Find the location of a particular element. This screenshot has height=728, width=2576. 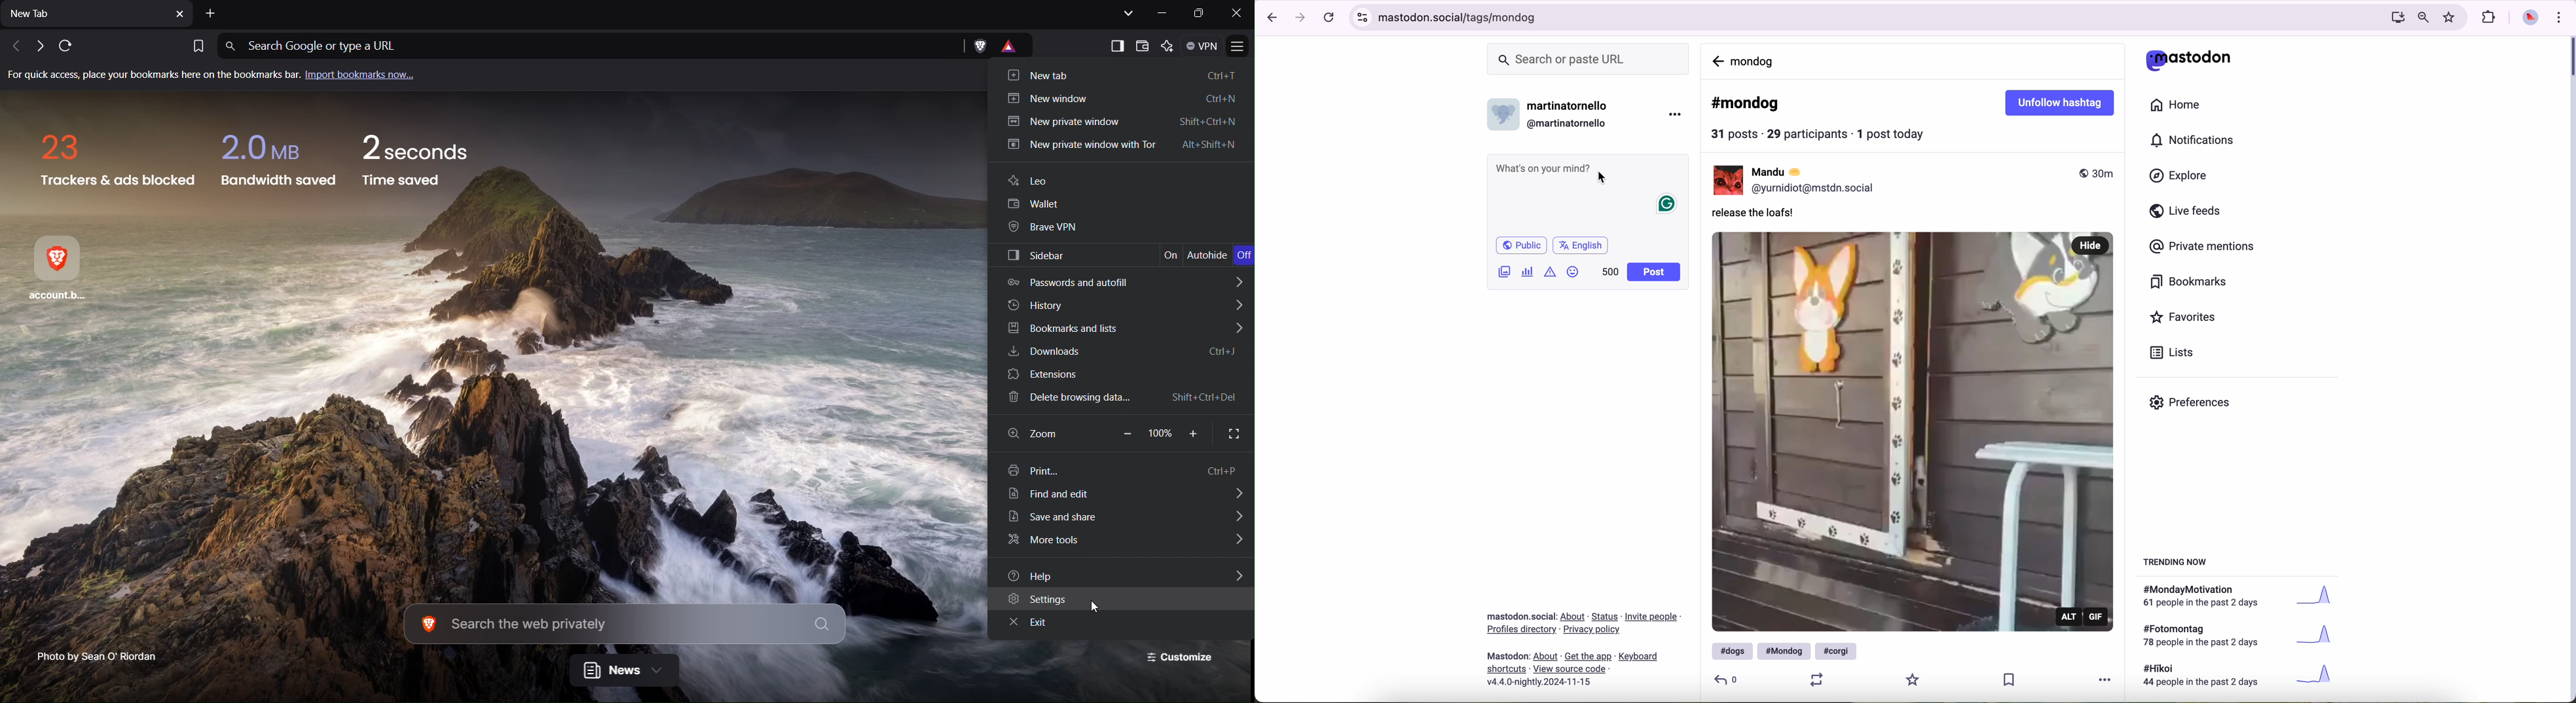

user id is located at coordinates (1570, 123).